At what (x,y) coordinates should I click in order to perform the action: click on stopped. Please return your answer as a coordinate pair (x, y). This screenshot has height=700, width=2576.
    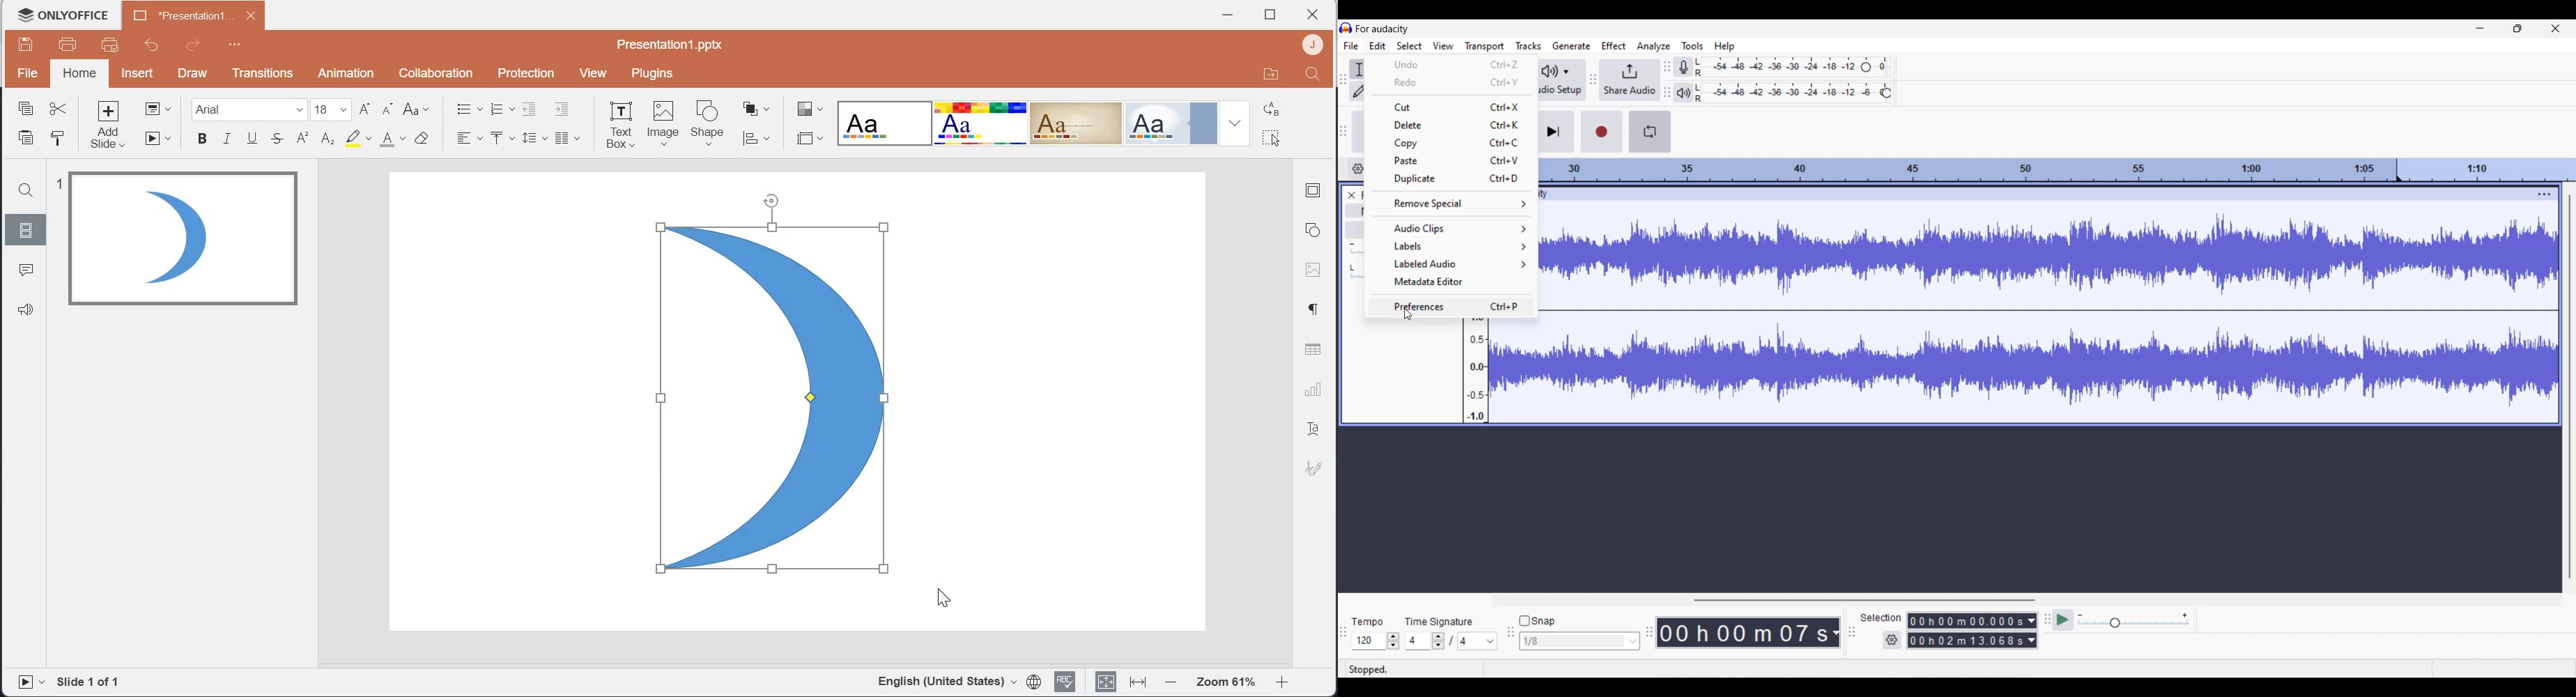
    Looking at the image, I should click on (1369, 668).